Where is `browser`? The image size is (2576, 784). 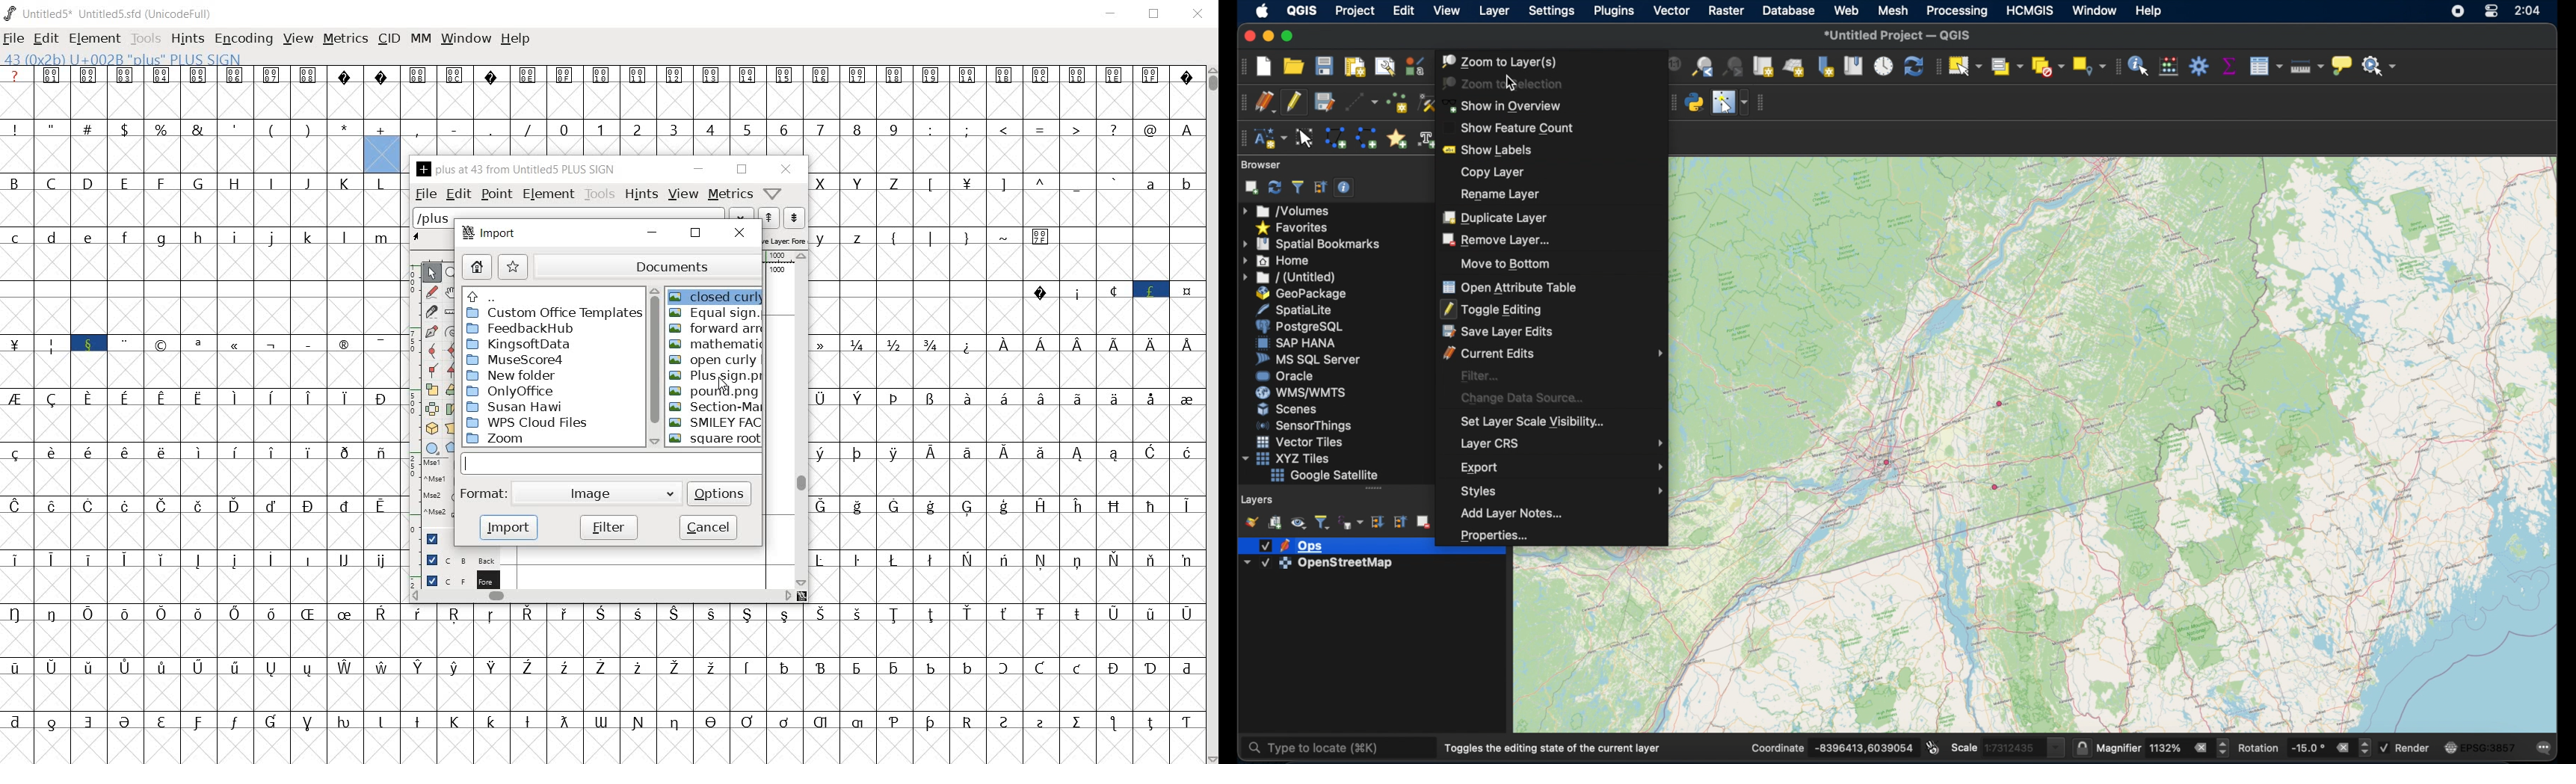
browser is located at coordinates (1260, 164).